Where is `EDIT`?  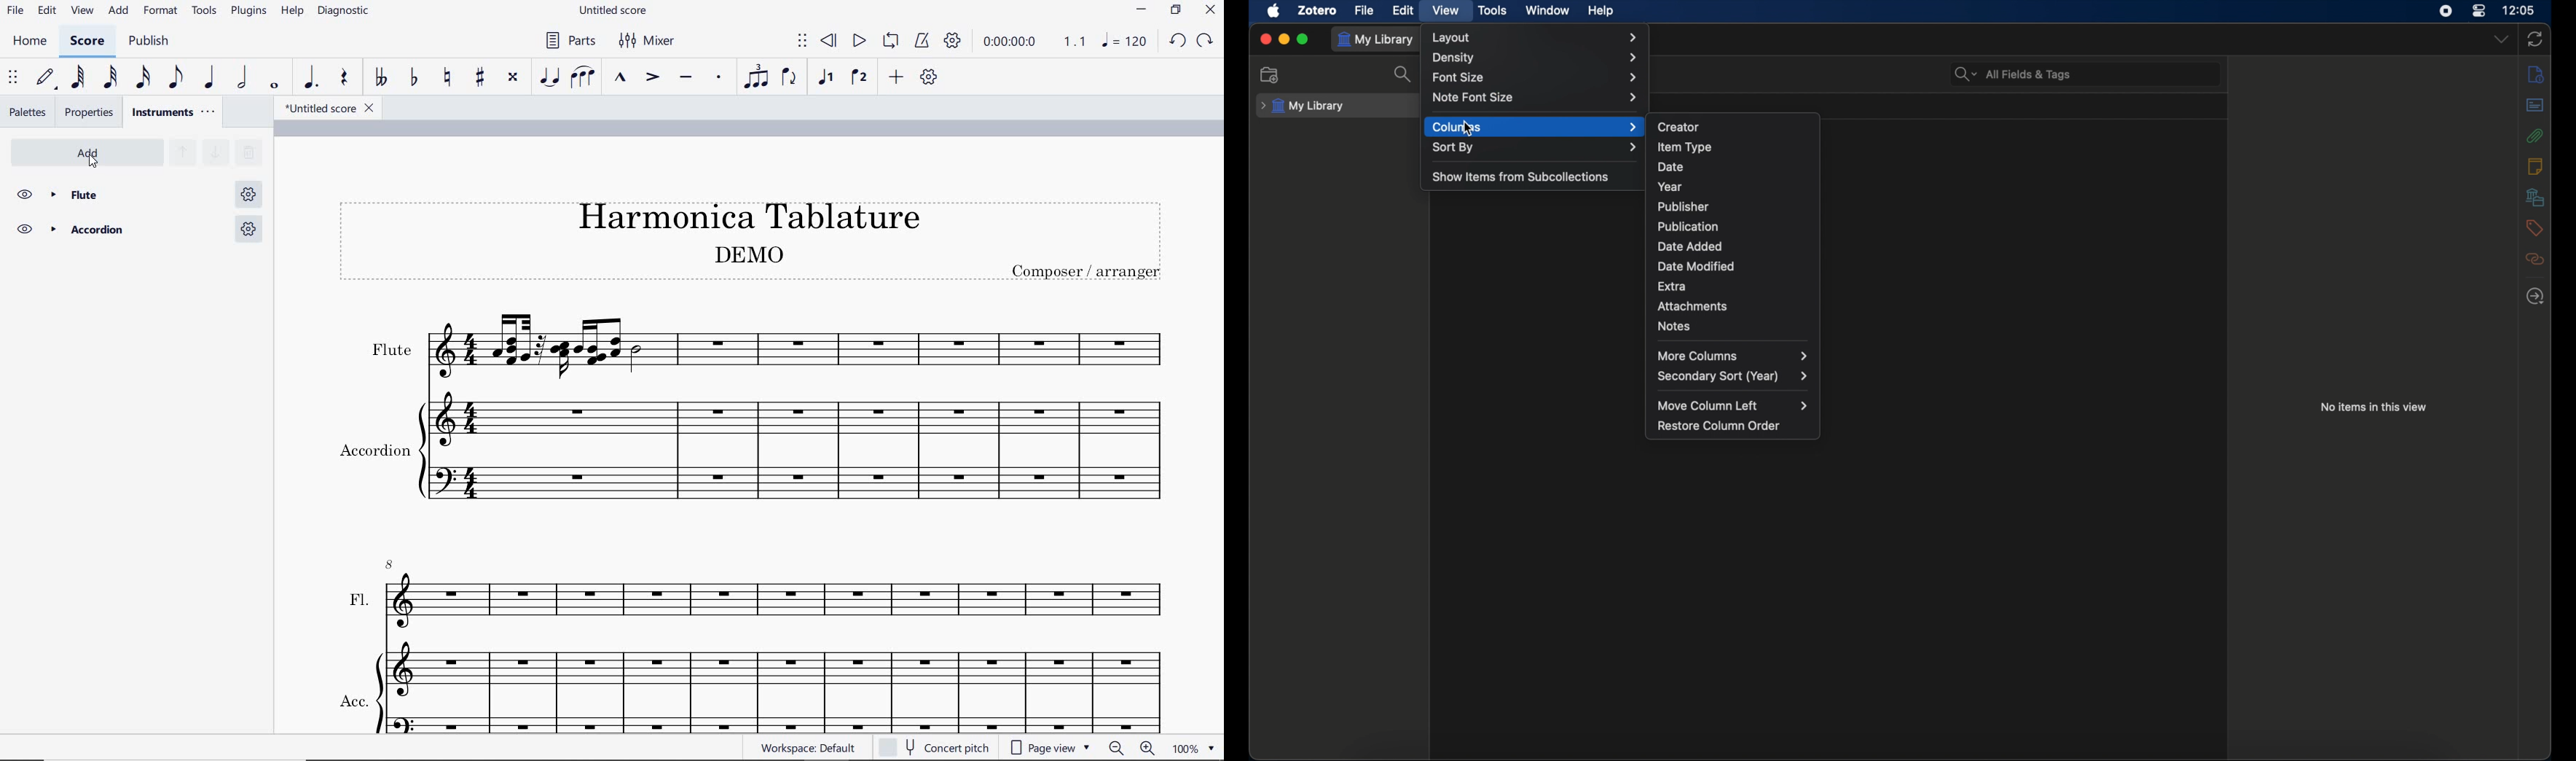
EDIT is located at coordinates (46, 11).